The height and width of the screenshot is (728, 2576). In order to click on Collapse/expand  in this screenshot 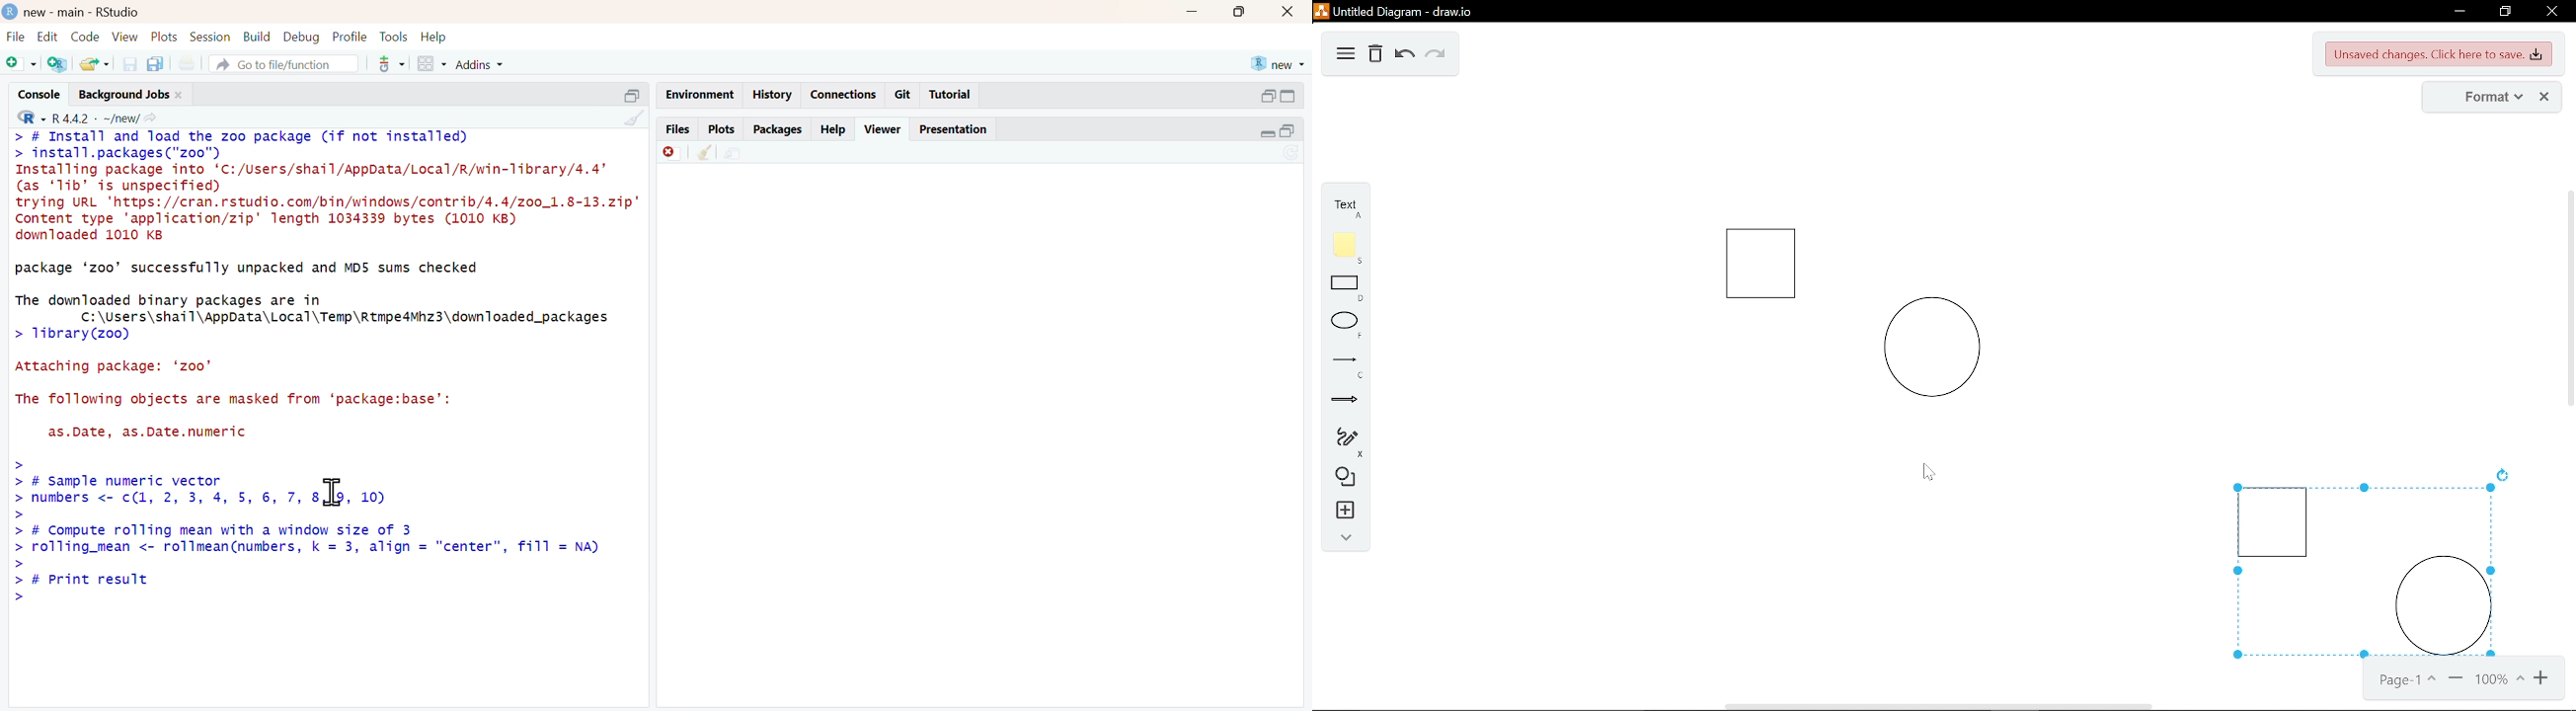, I will do `click(1267, 133)`.